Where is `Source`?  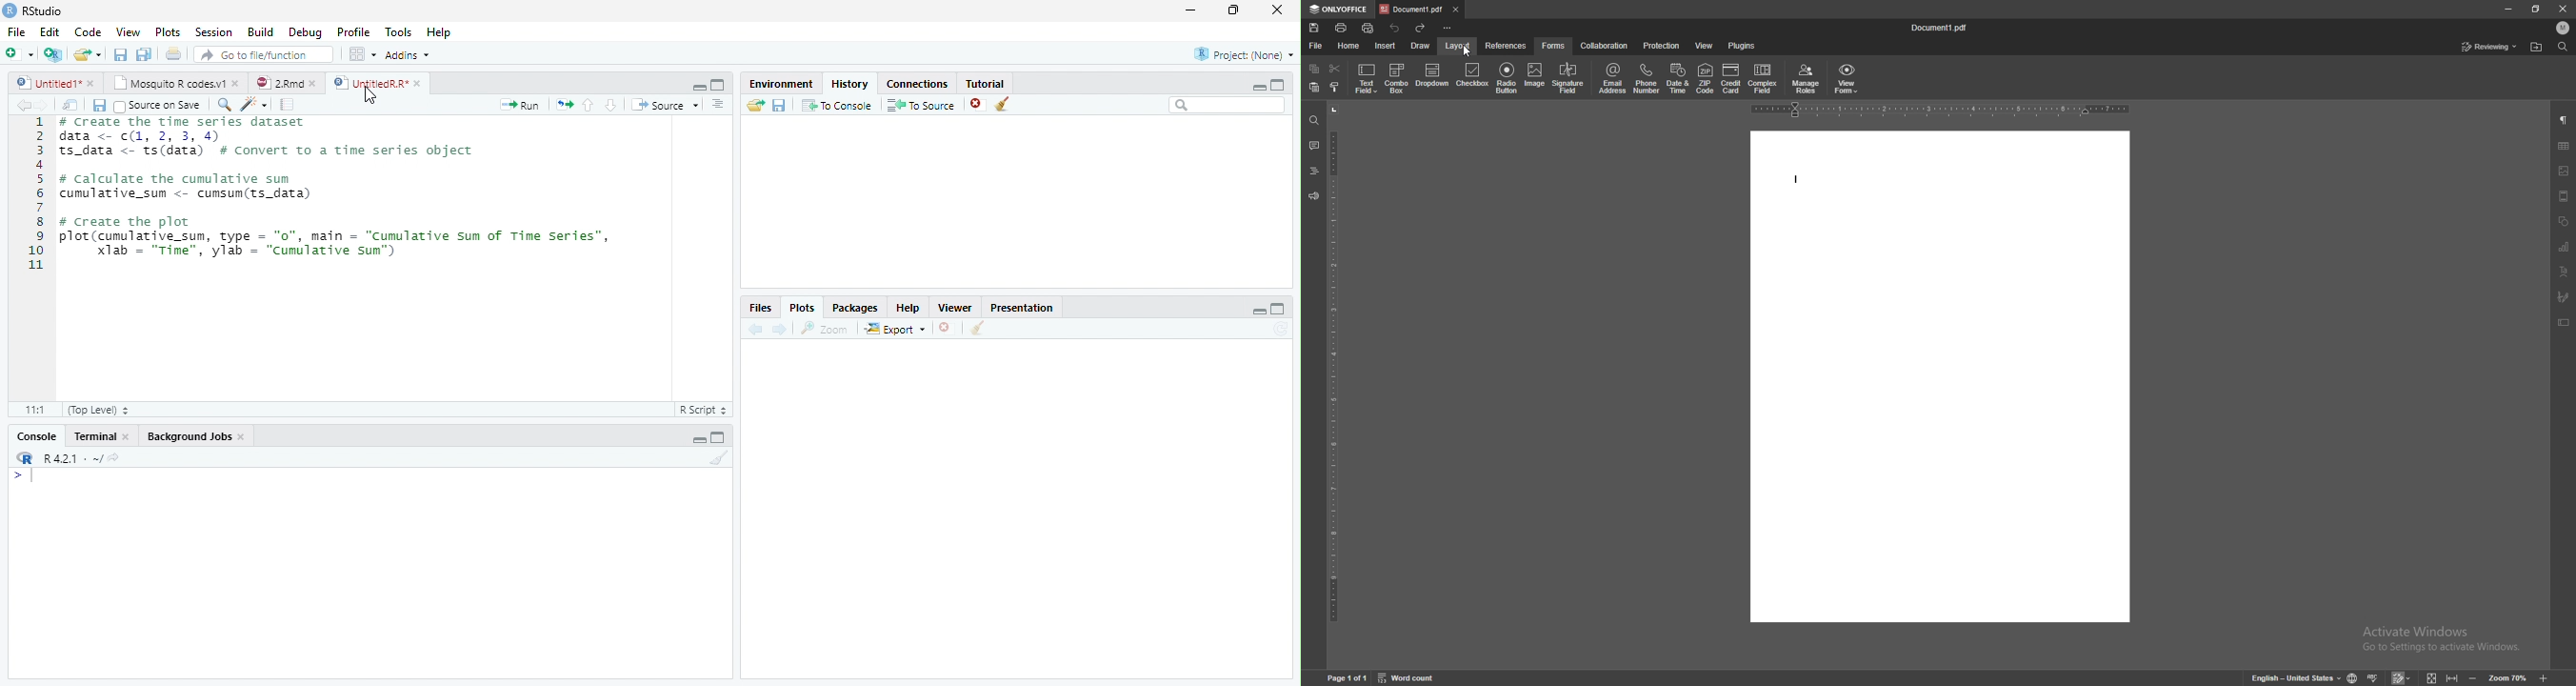
Source is located at coordinates (664, 105).